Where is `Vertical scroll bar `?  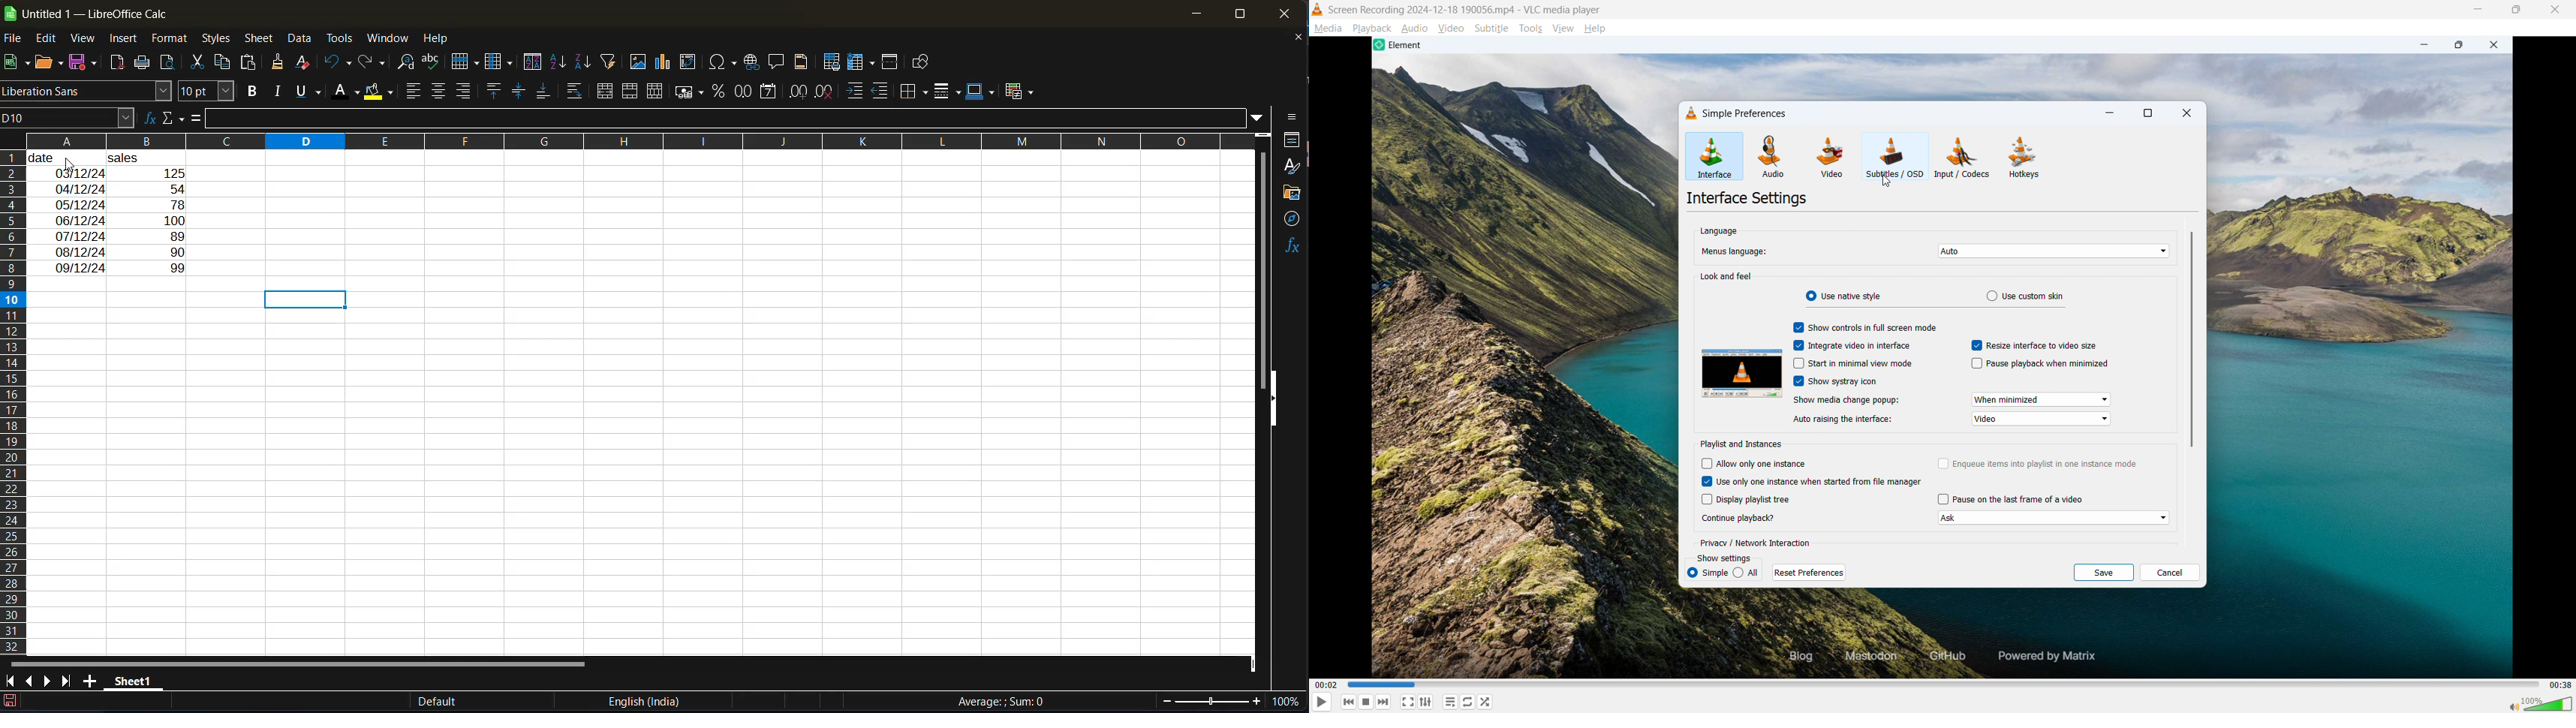
Vertical scroll bar  is located at coordinates (2192, 339).